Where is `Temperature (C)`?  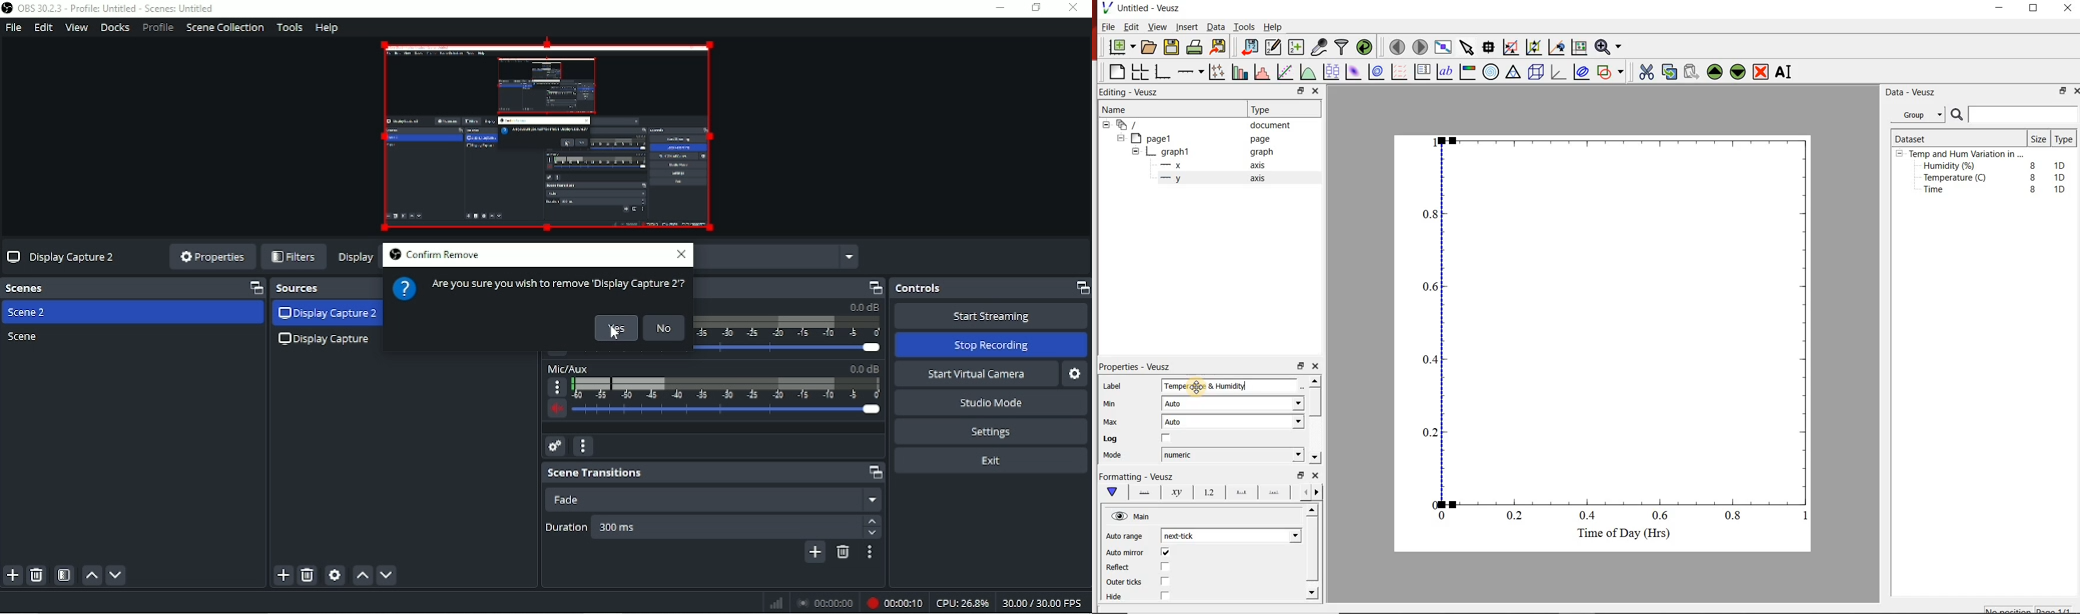 Temperature (C) is located at coordinates (1957, 179).